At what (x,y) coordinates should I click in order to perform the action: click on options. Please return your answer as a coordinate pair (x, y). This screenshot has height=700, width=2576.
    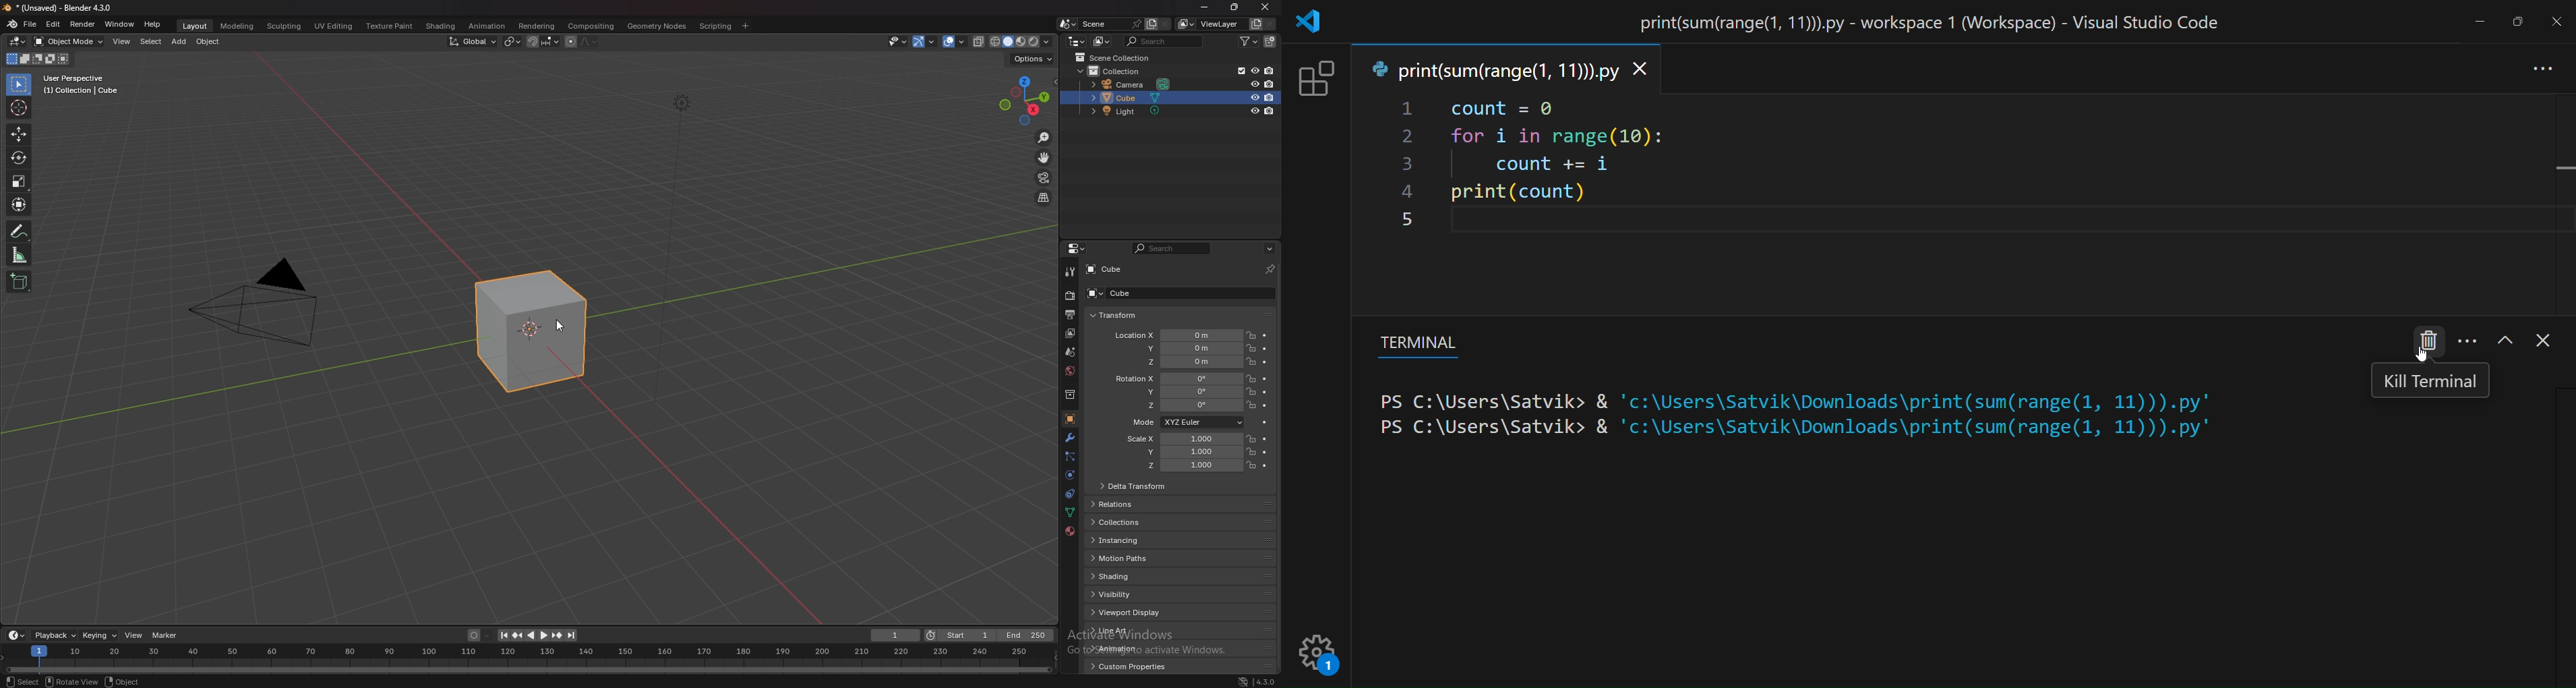
    Looking at the image, I should click on (1269, 248).